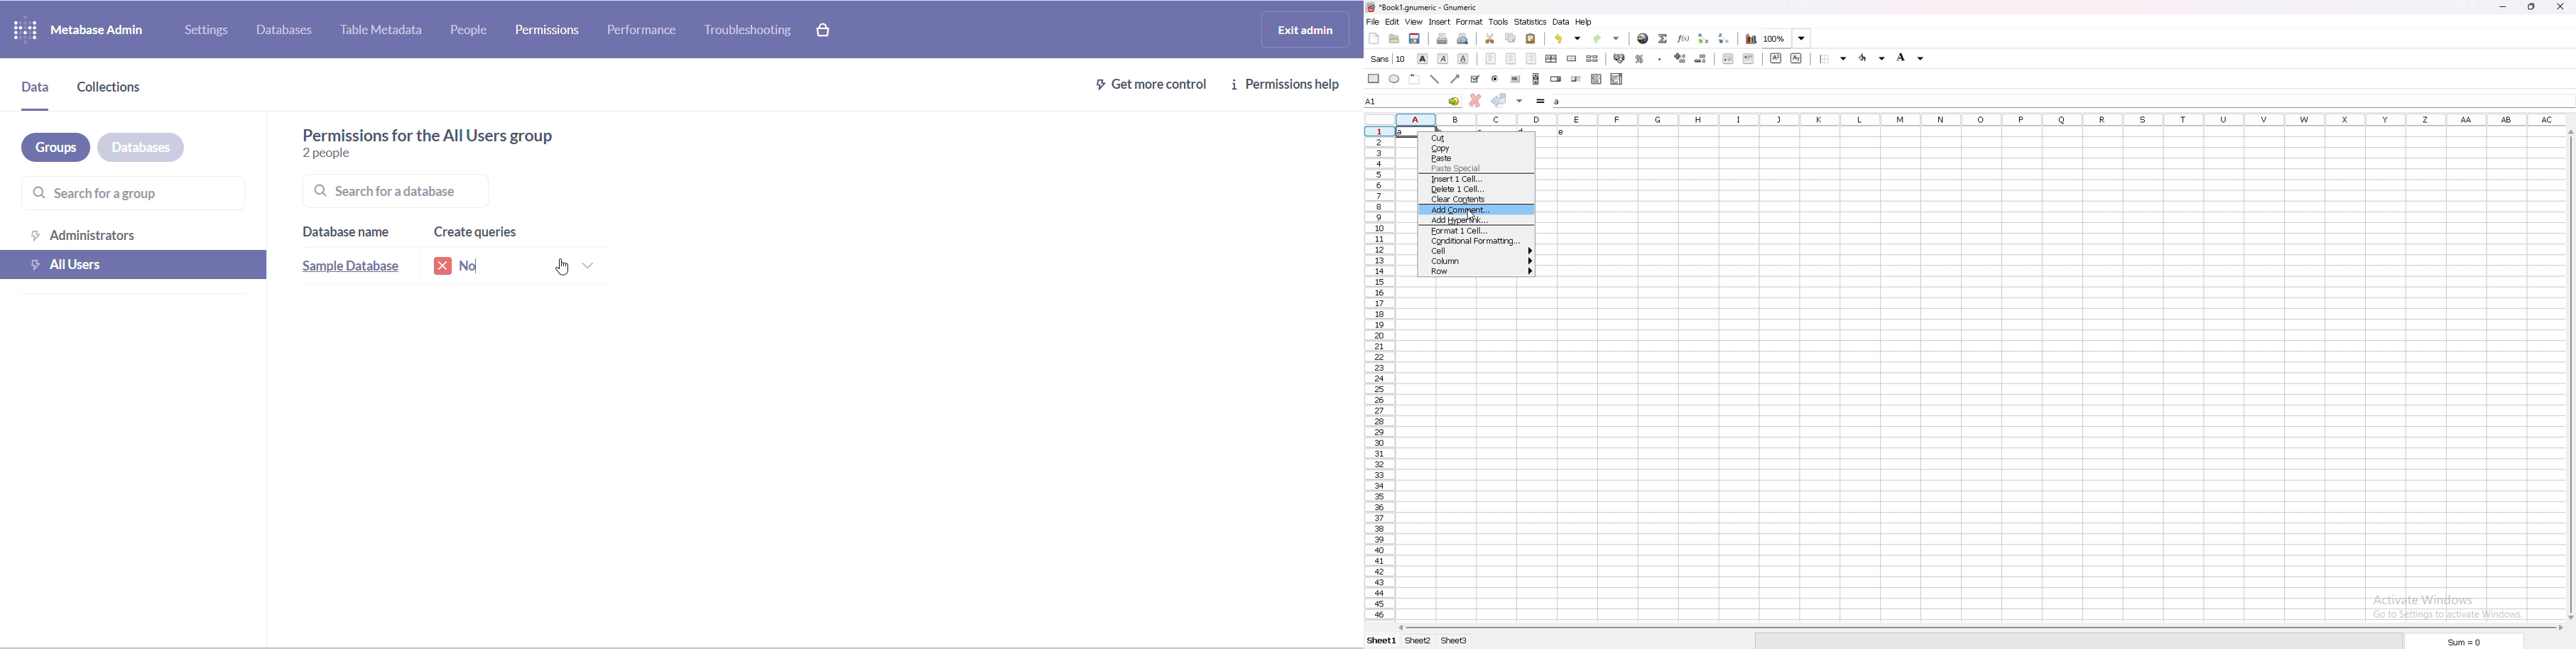  I want to click on sum, so click(2466, 642).